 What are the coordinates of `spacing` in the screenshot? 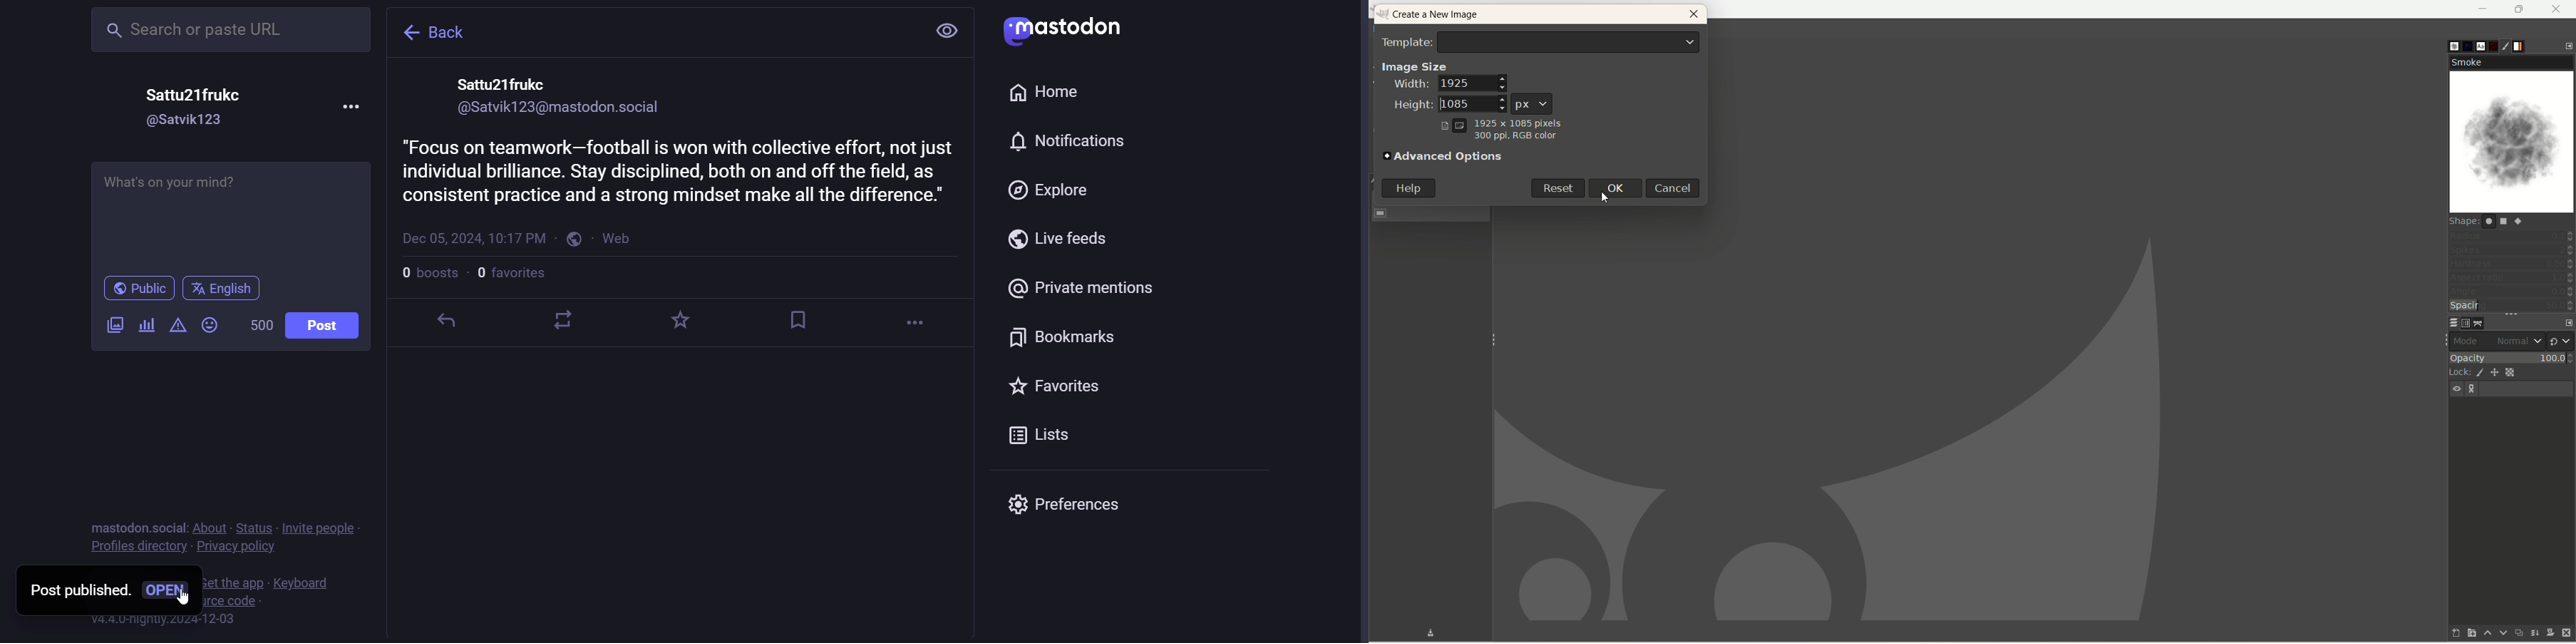 It's located at (2512, 306).